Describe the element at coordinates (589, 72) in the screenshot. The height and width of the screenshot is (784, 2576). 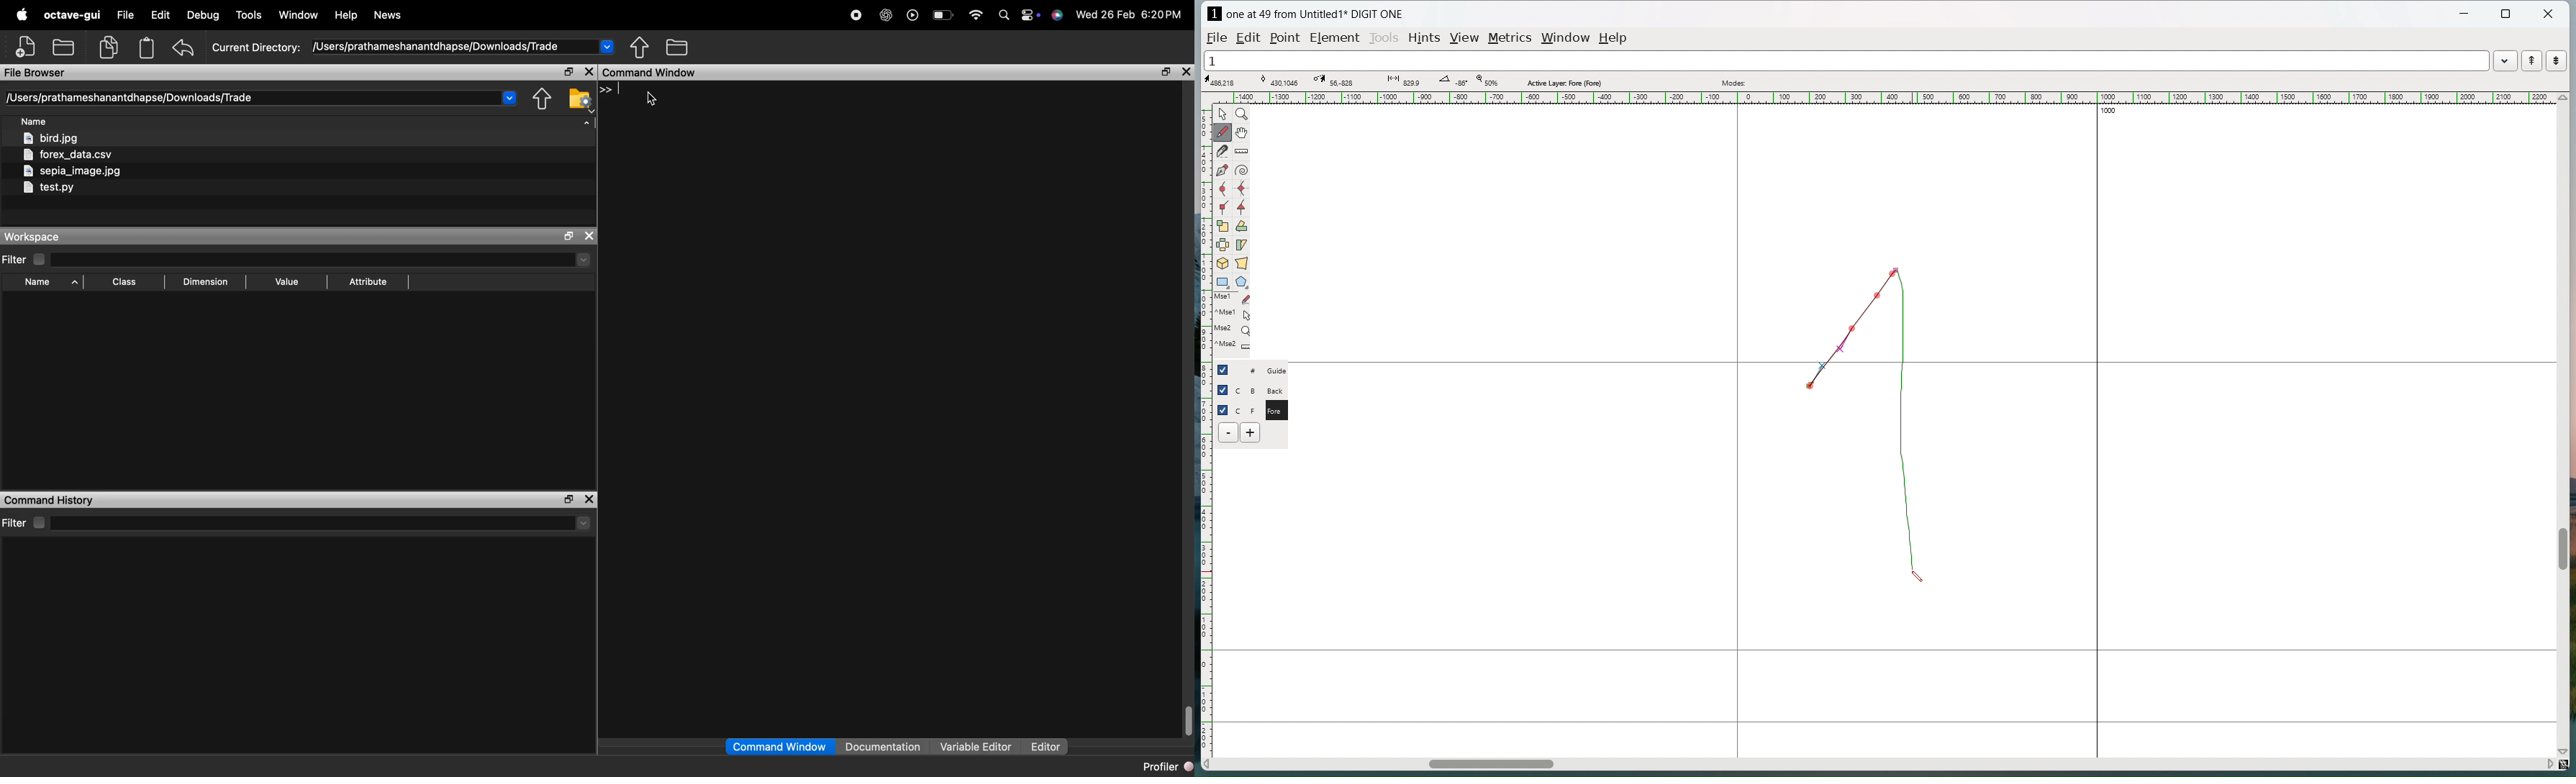
I see `close` at that location.